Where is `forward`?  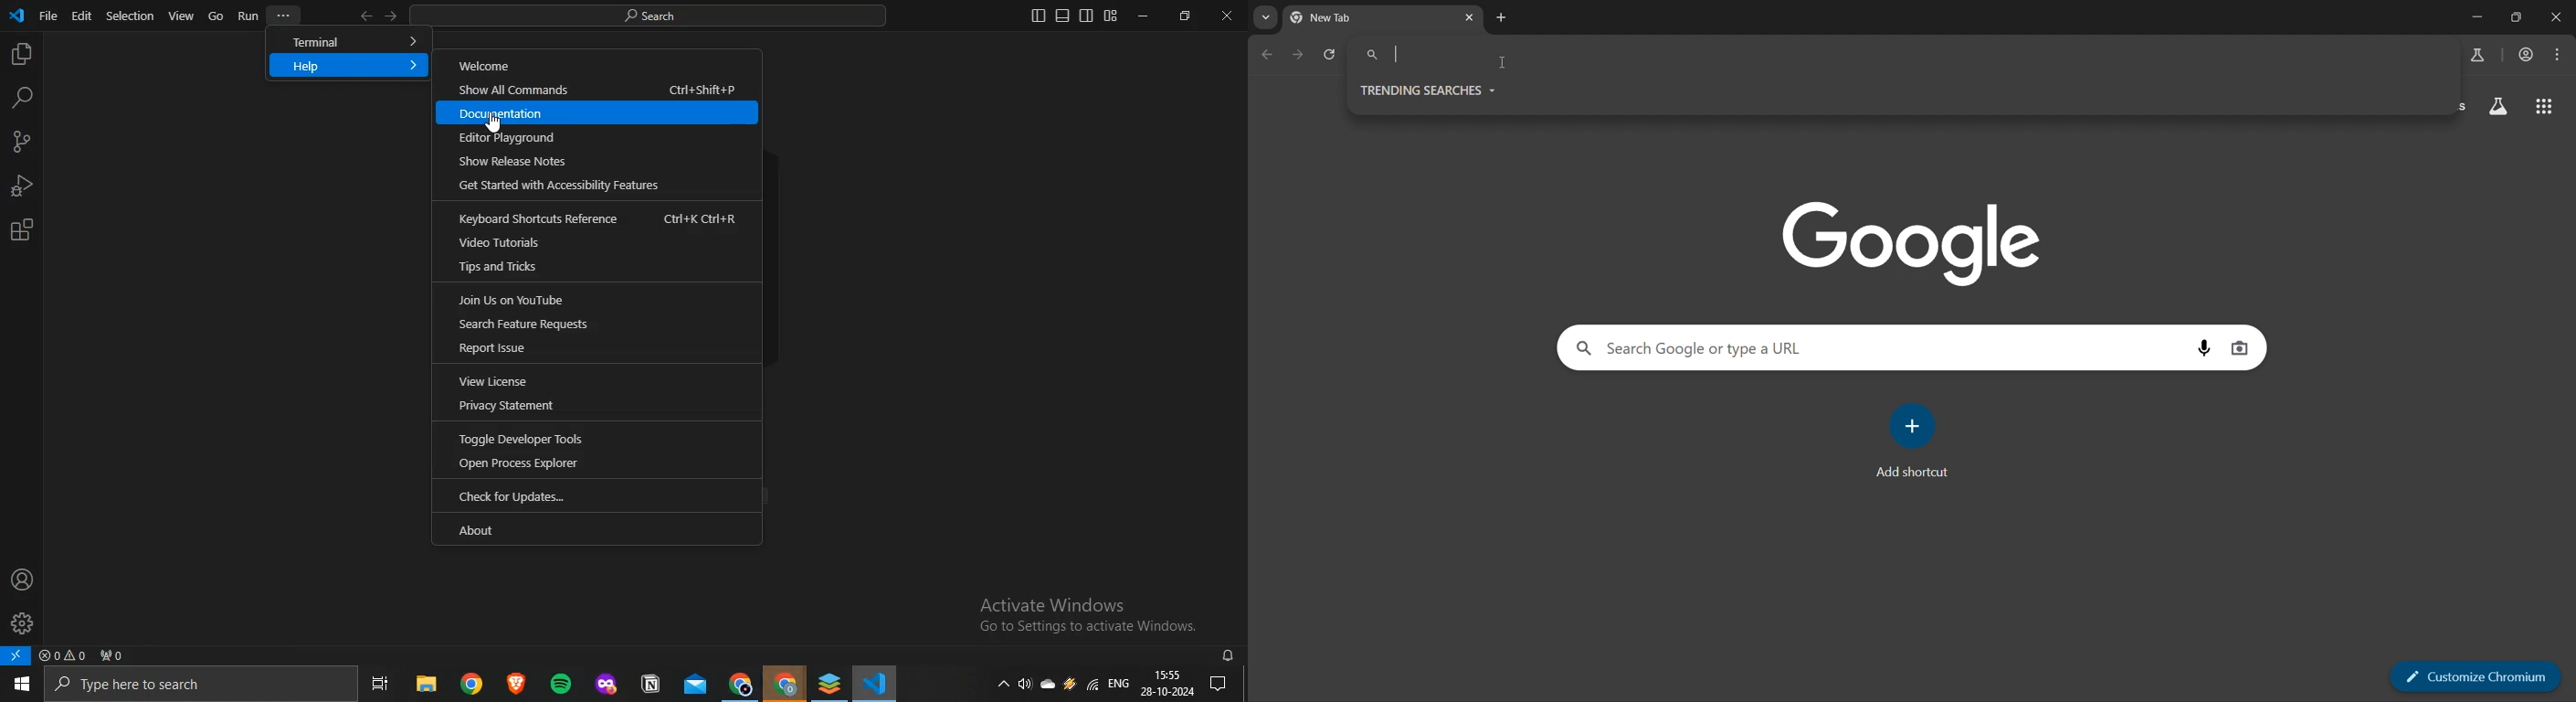 forward is located at coordinates (392, 16).